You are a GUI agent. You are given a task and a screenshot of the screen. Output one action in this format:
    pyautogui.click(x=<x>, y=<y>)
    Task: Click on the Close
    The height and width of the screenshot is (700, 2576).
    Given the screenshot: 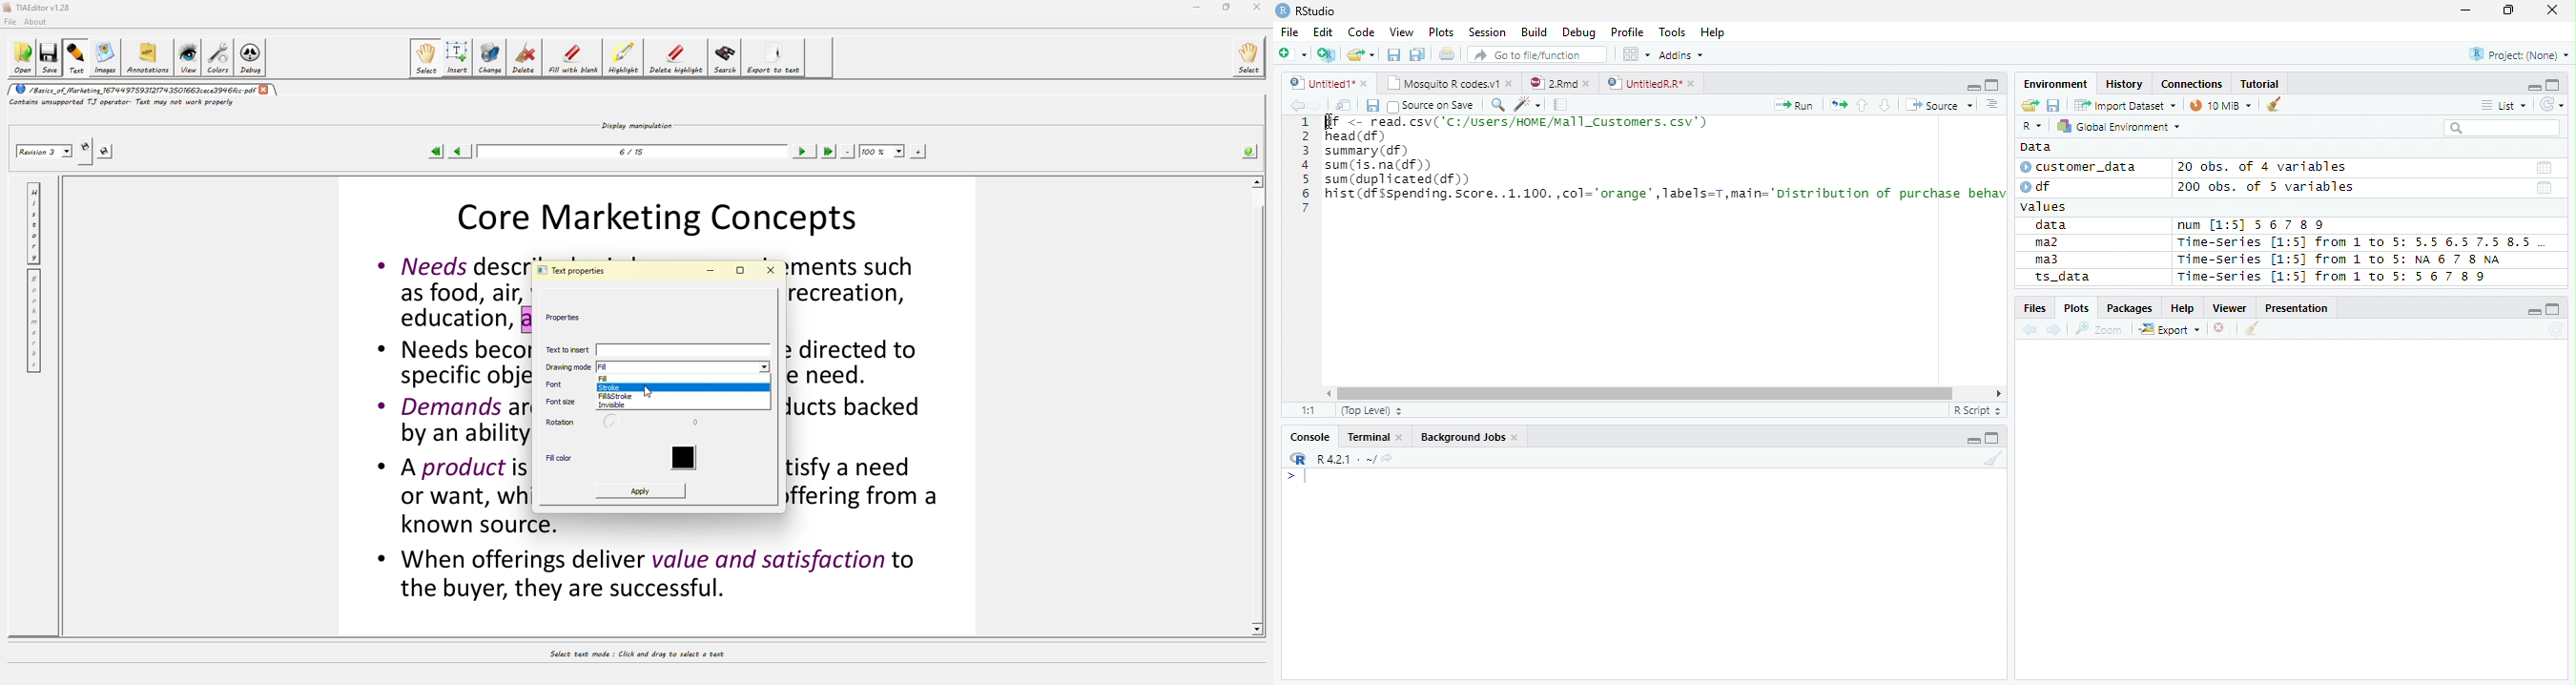 What is the action you would take?
    pyautogui.click(x=2551, y=10)
    